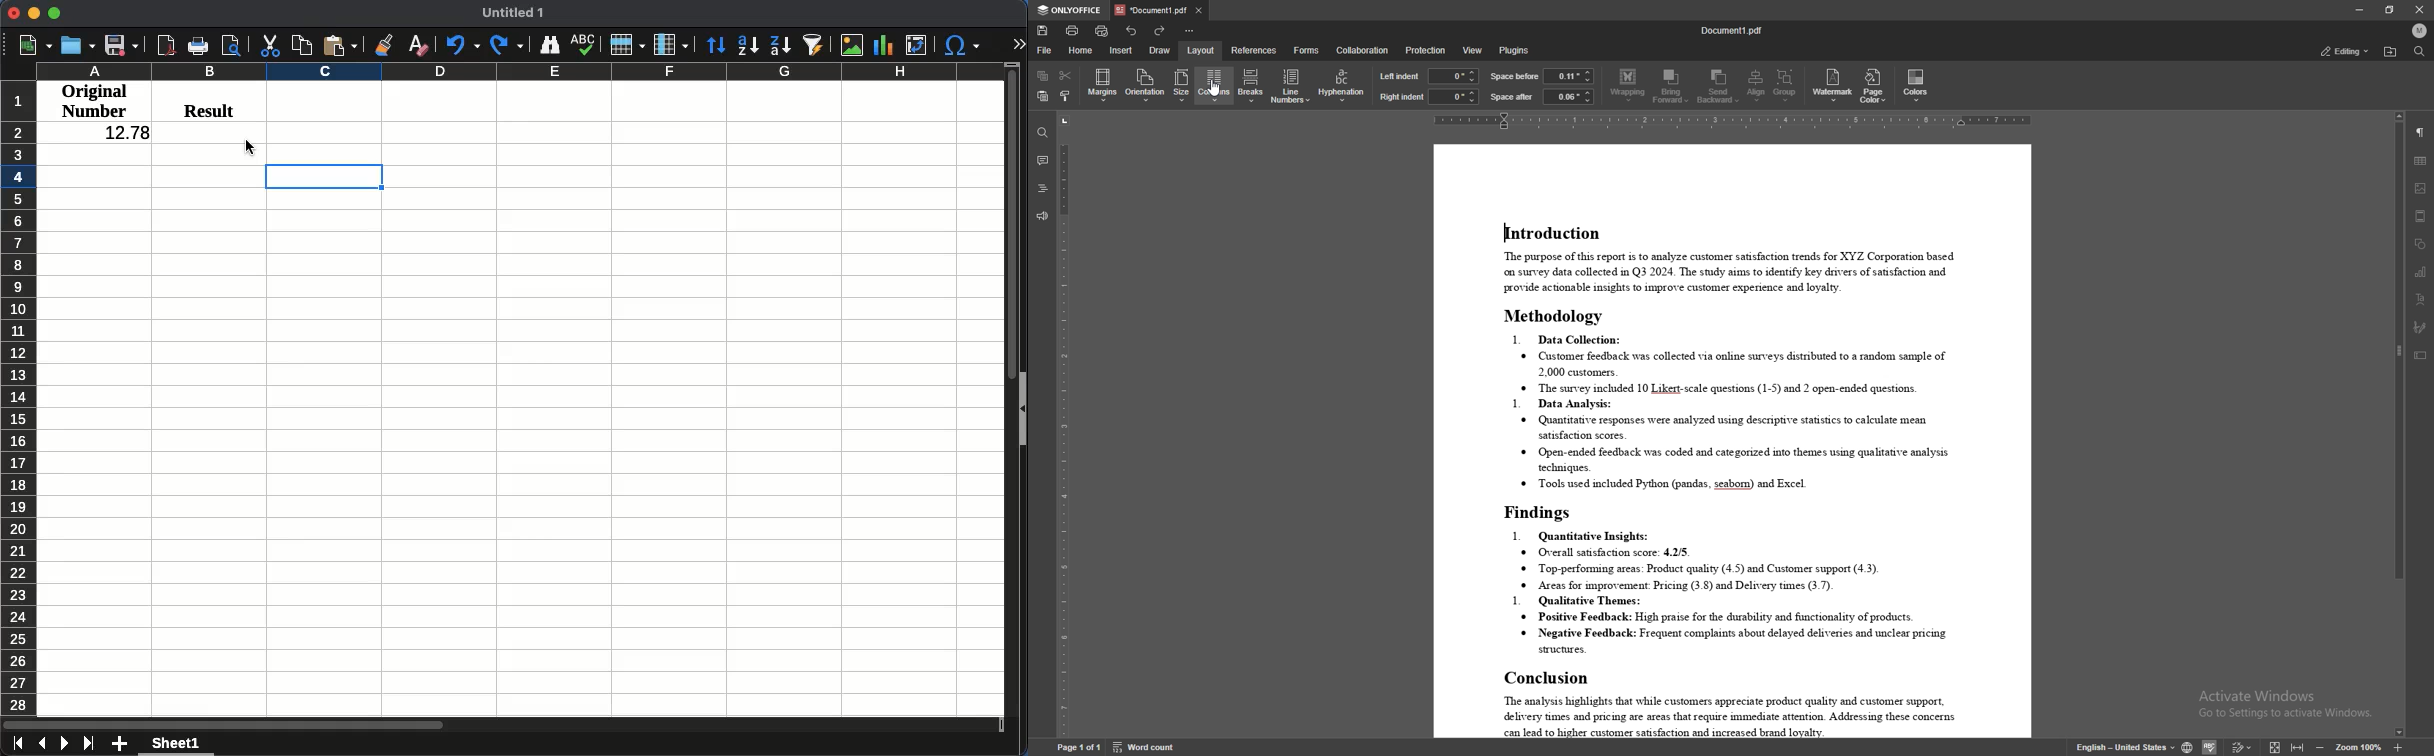 The image size is (2436, 756). Describe the element at coordinates (1079, 747) in the screenshot. I see `page` at that location.